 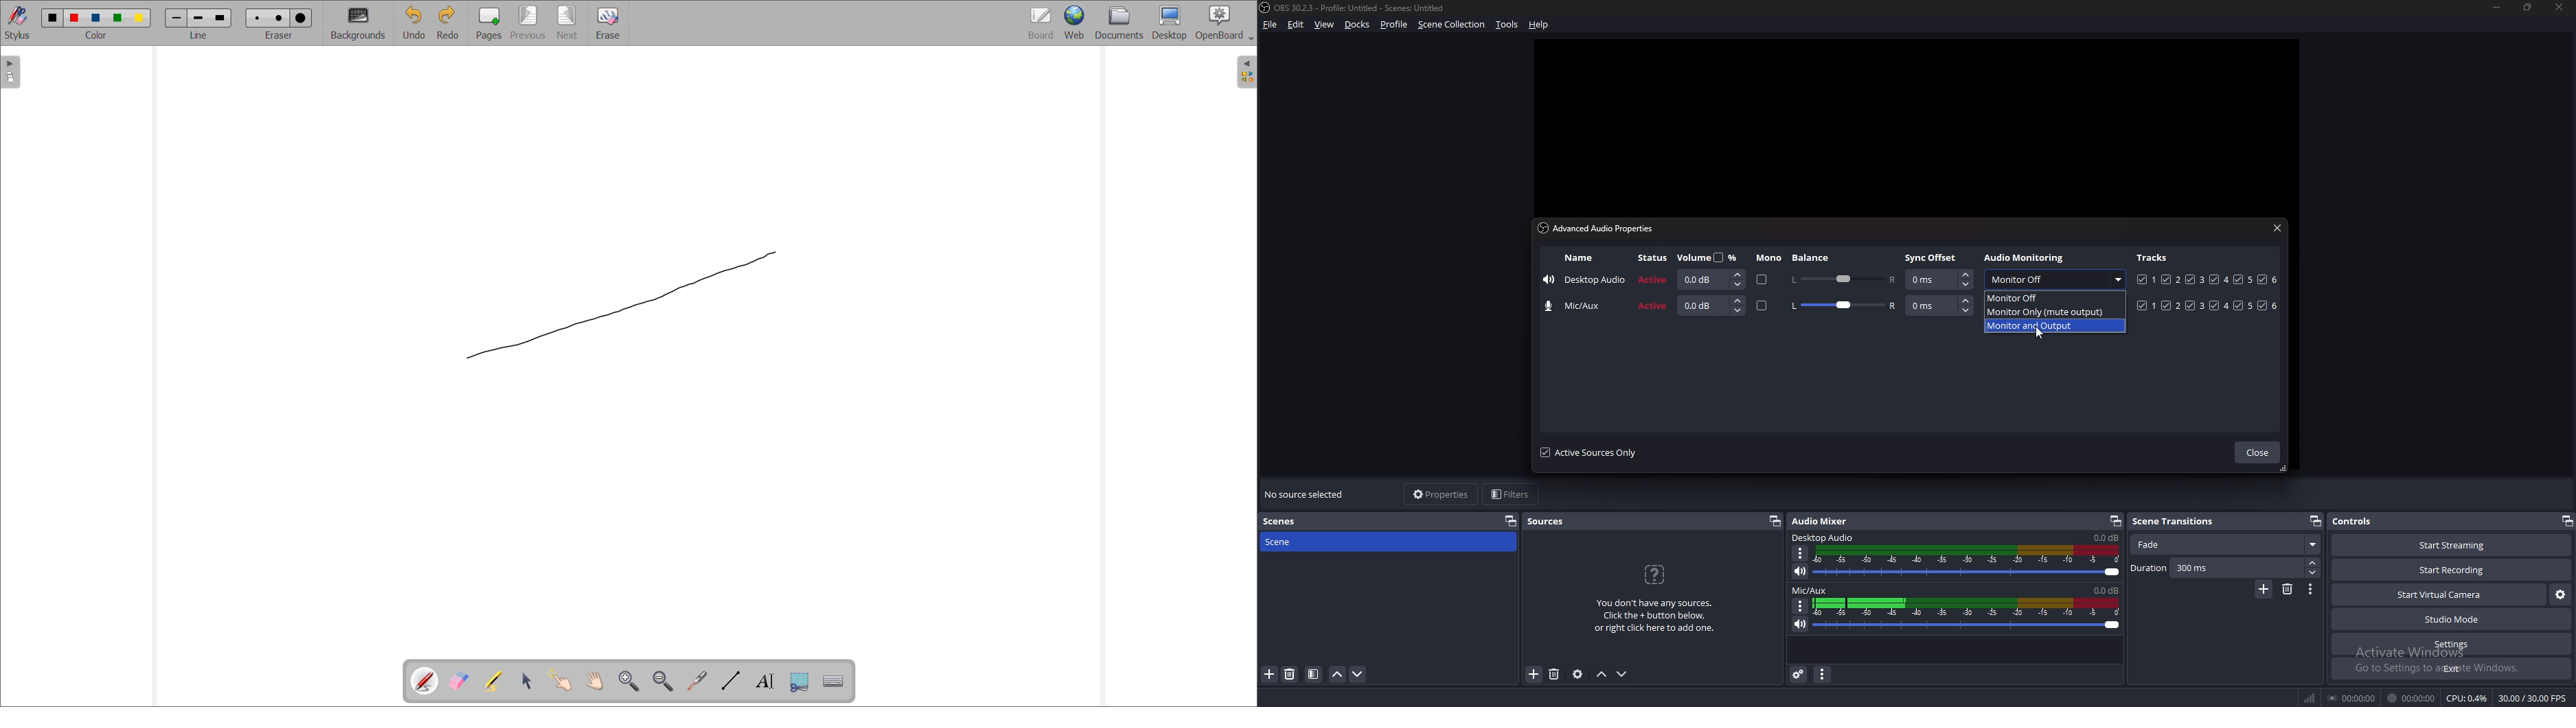 What do you see at coordinates (2560, 595) in the screenshot?
I see `configure virtual camera` at bounding box center [2560, 595].